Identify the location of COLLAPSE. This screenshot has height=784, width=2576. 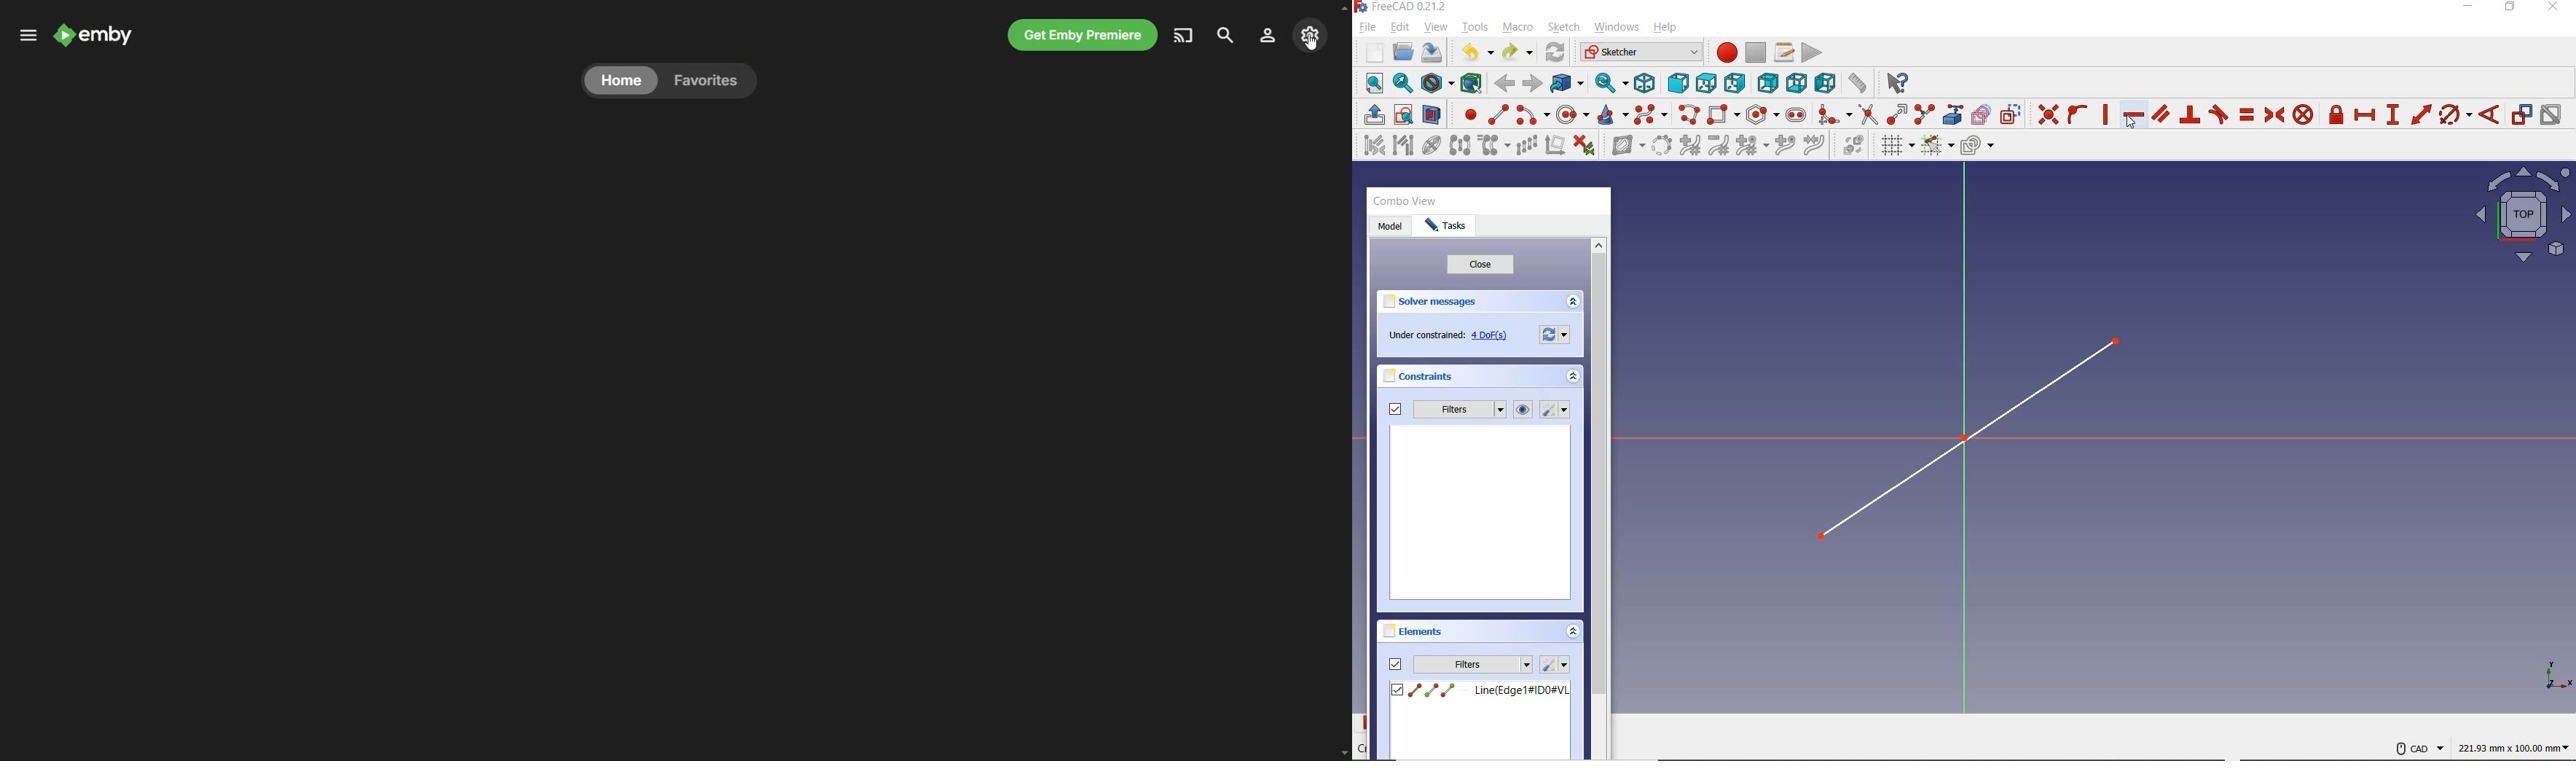
(1572, 376).